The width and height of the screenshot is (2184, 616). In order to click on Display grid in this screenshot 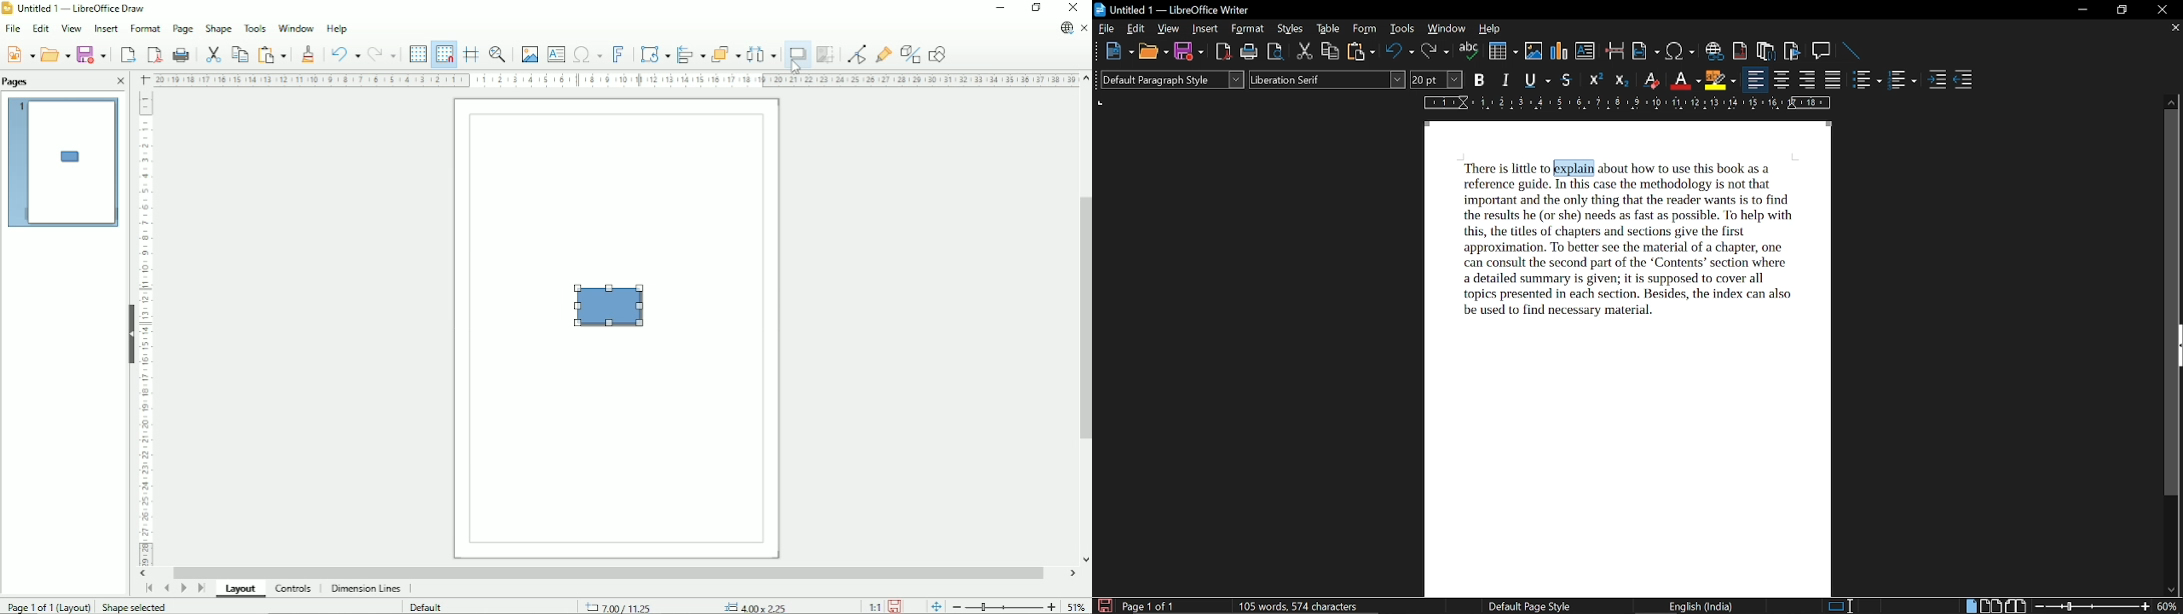, I will do `click(416, 54)`.